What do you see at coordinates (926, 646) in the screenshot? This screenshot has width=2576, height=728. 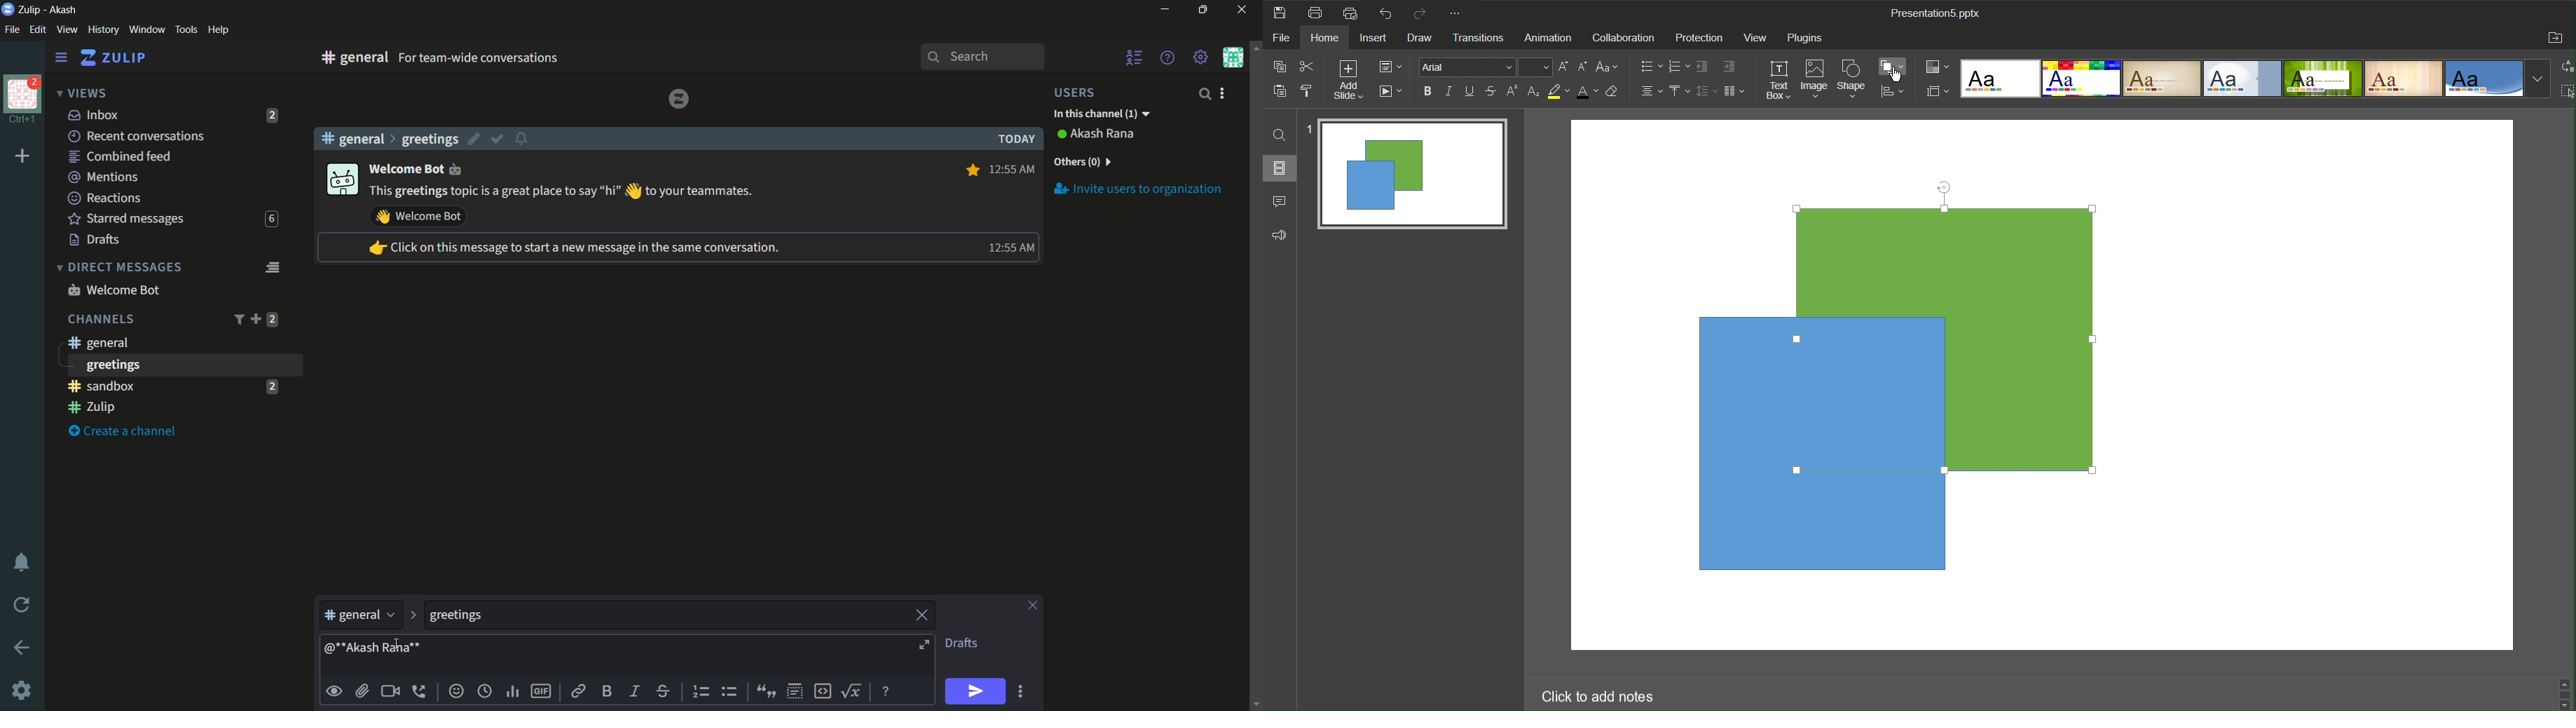 I see `expand` at bounding box center [926, 646].